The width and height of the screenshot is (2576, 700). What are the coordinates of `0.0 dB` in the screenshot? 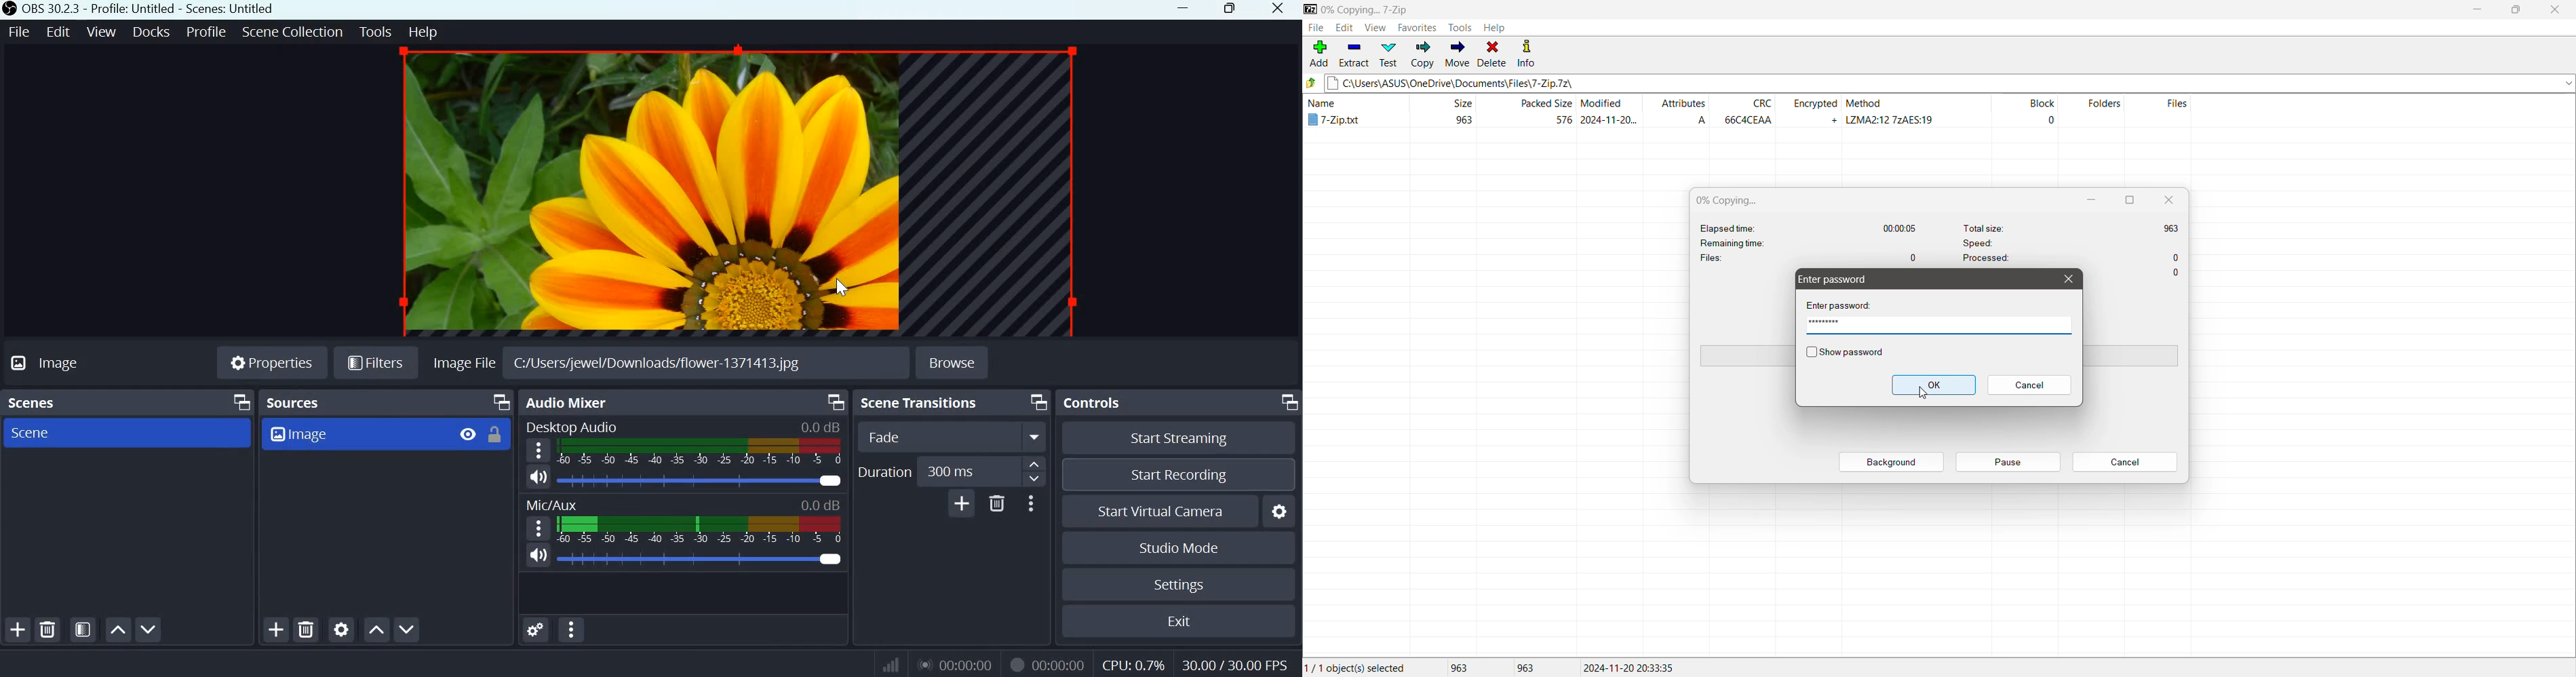 It's located at (821, 504).